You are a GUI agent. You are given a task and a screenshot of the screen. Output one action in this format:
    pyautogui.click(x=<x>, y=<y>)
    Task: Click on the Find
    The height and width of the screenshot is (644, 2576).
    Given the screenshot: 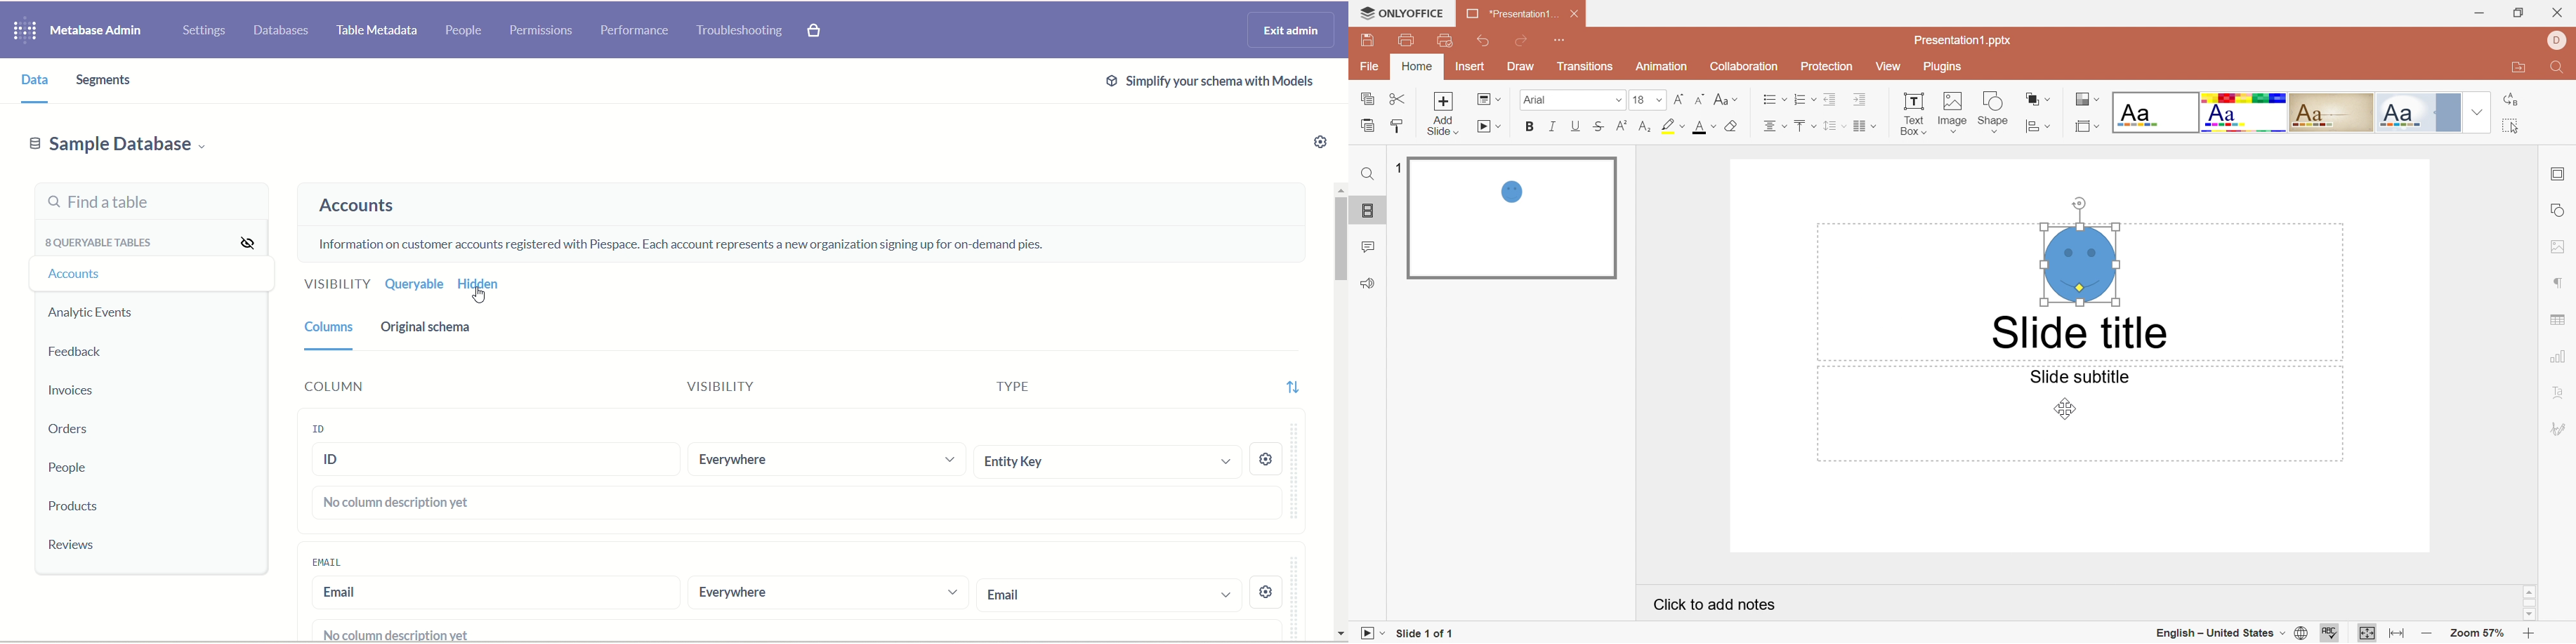 What is the action you would take?
    pyautogui.click(x=2556, y=70)
    